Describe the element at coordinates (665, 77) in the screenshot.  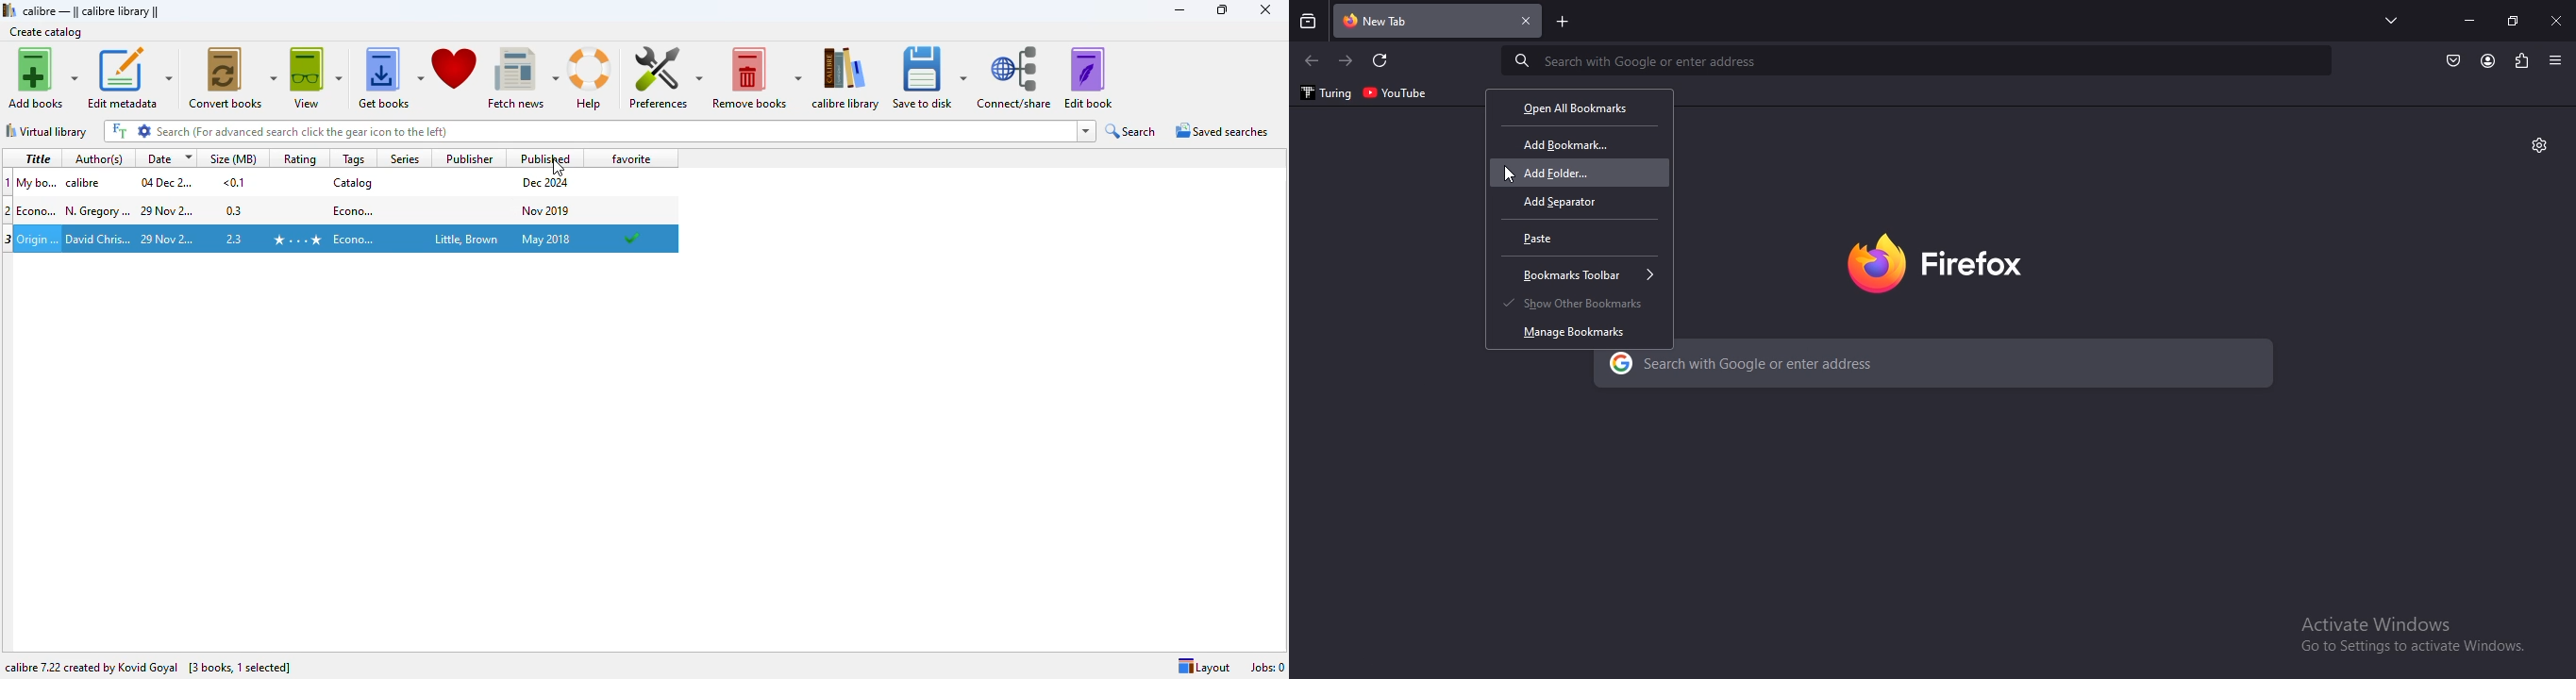
I see `preferences` at that location.